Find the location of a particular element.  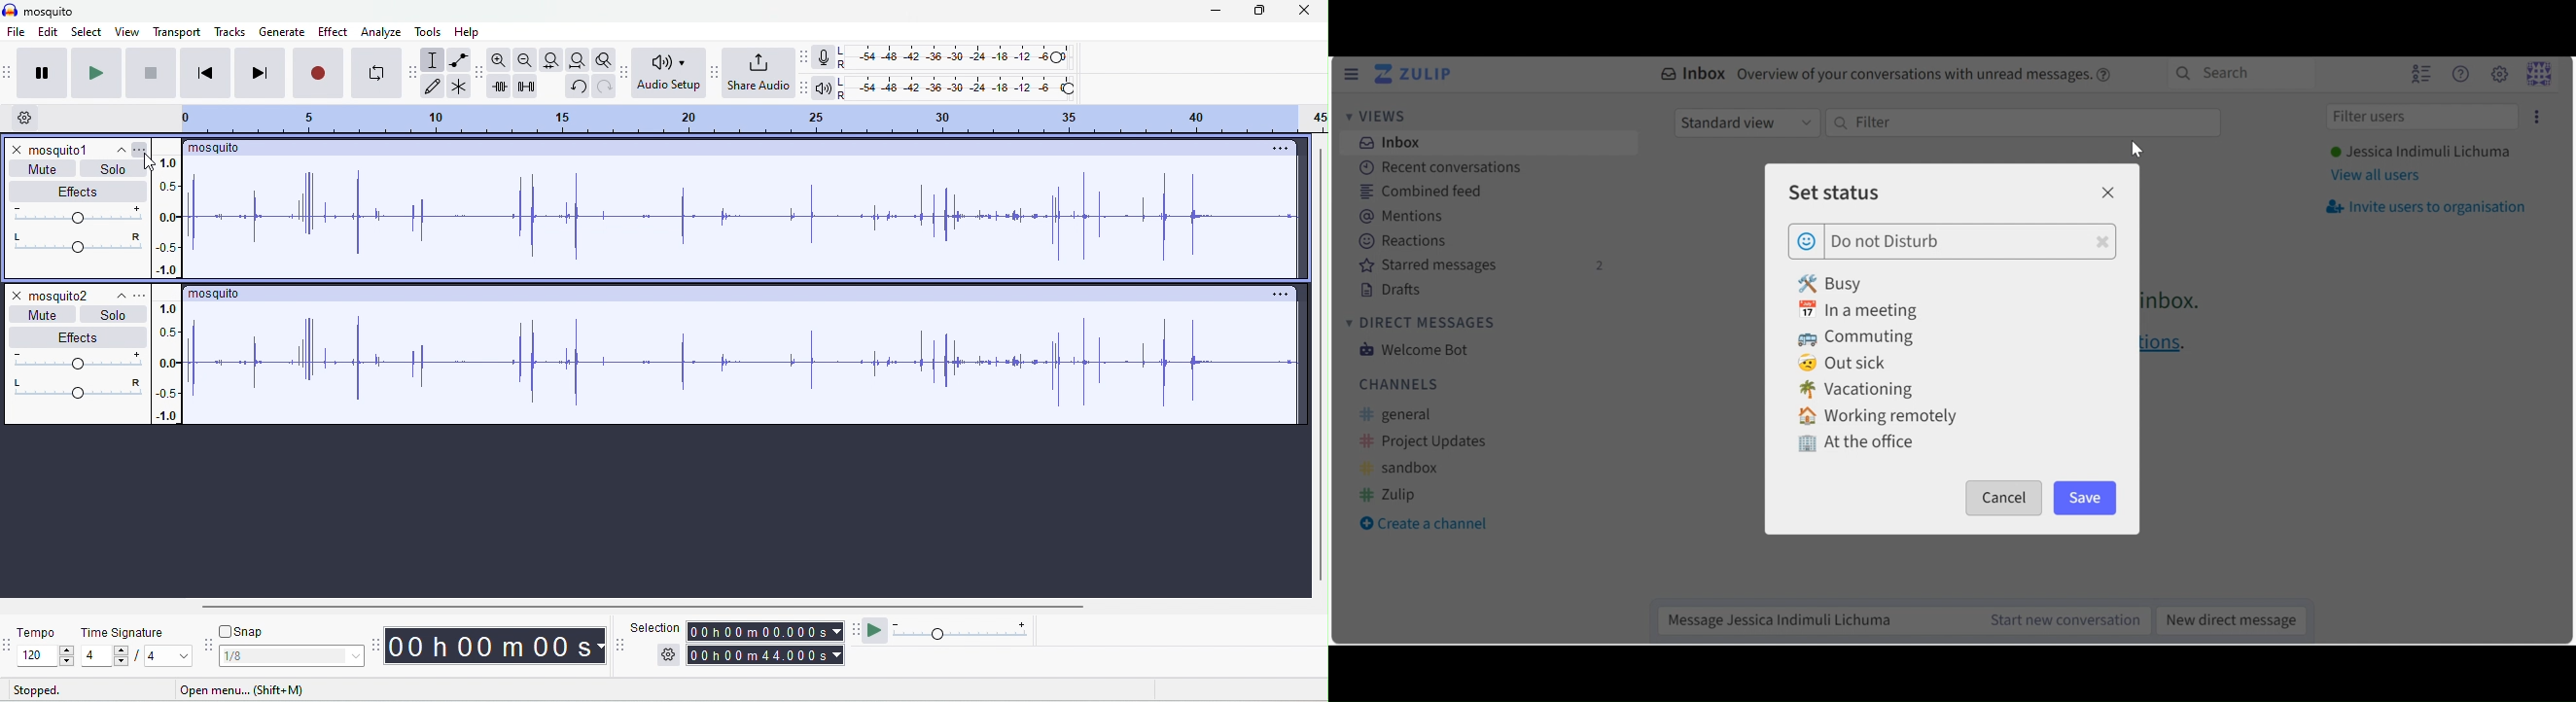

file is located at coordinates (16, 33).